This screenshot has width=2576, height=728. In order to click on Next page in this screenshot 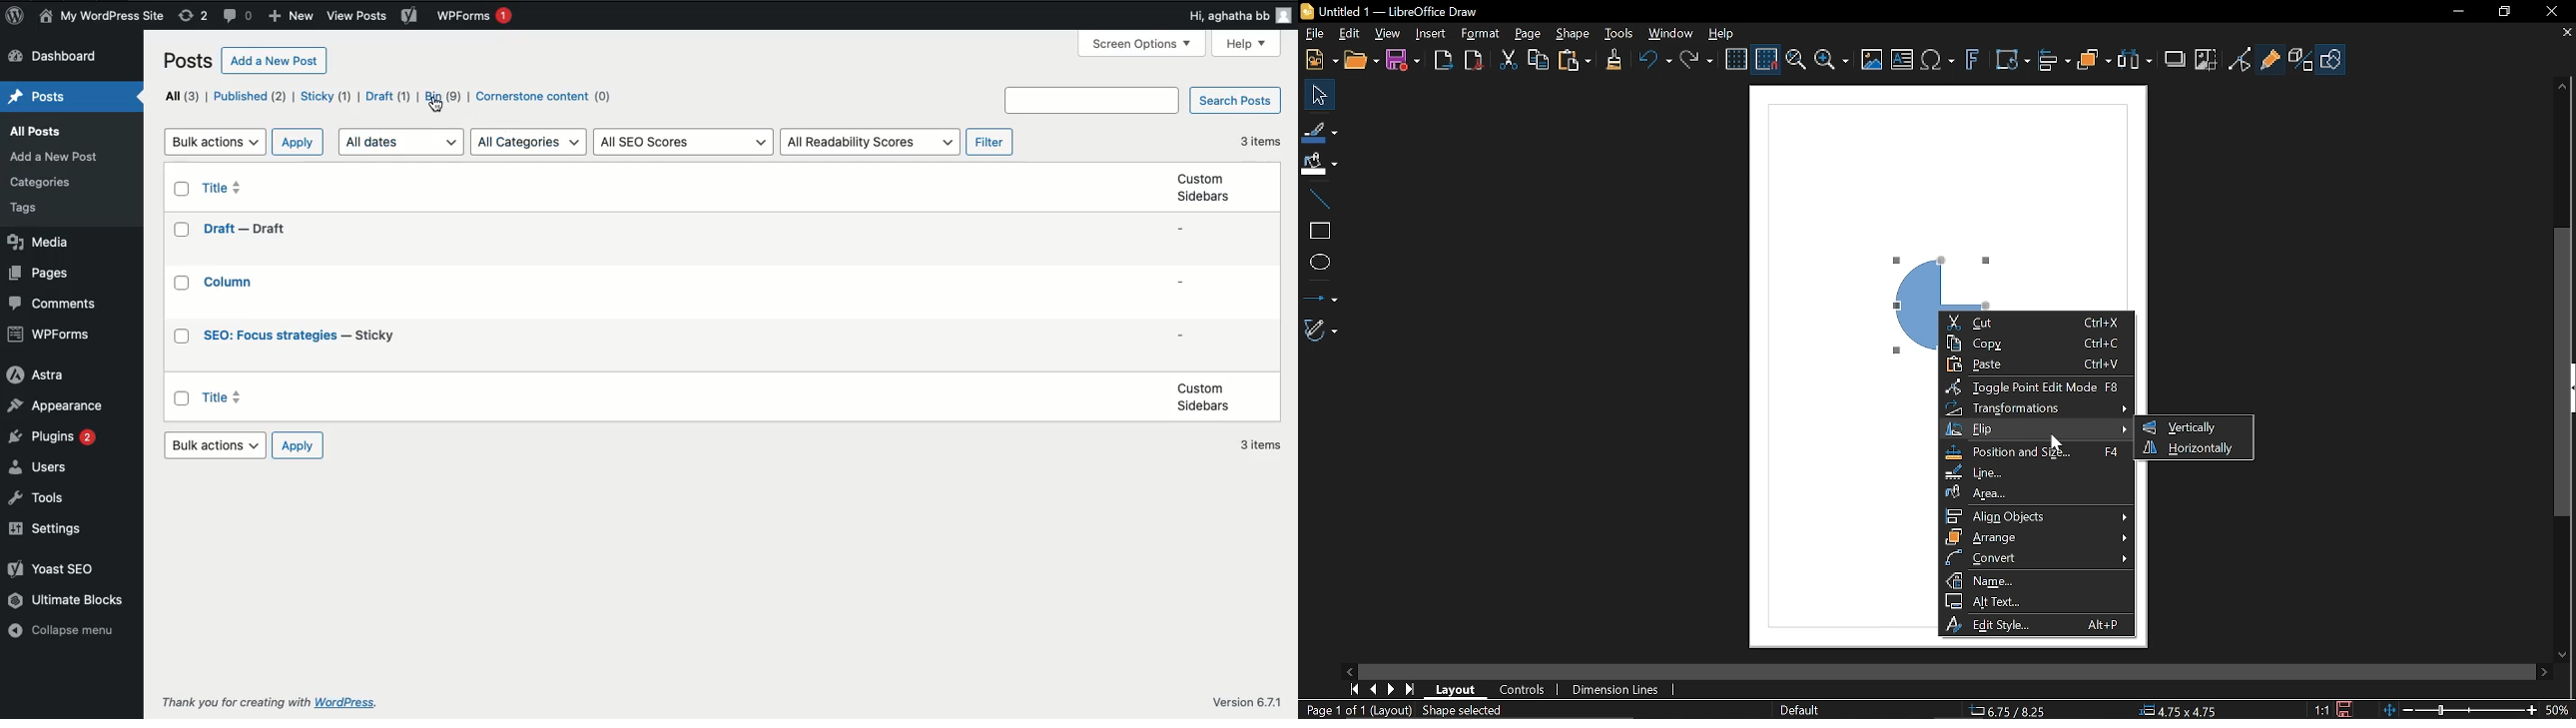, I will do `click(1392, 690)`.